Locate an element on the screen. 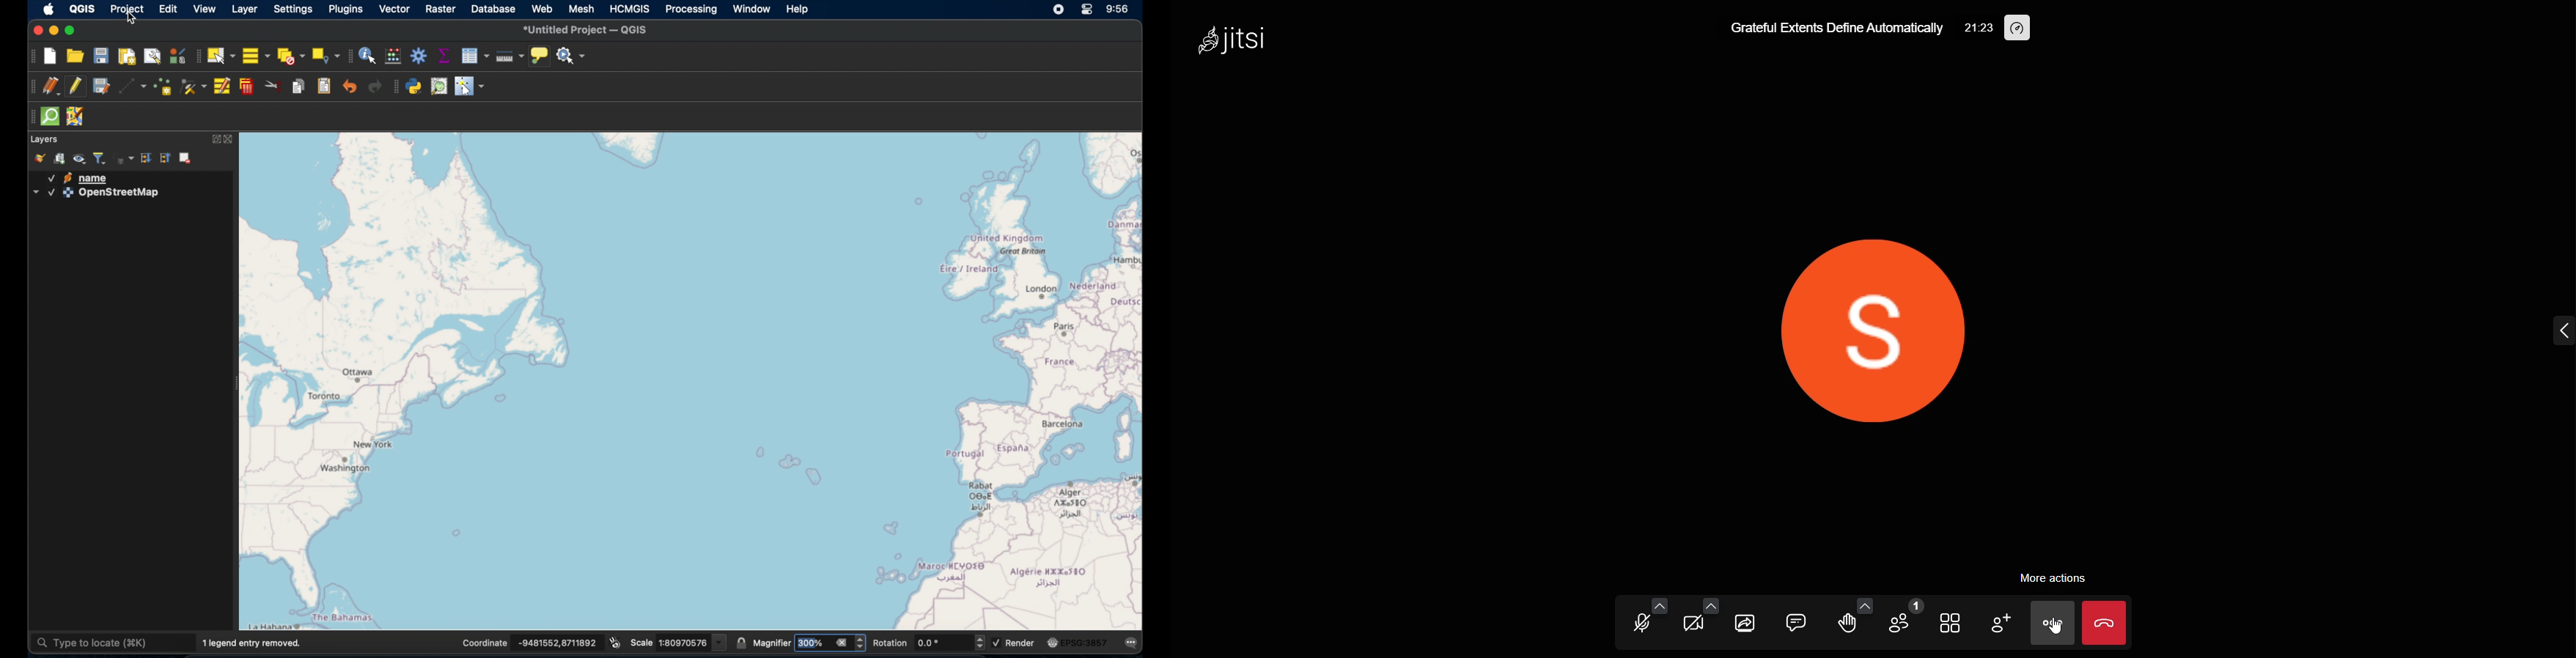 Image resolution: width=2576 pixels, height=672 pixels. osm place search is located at coordinates (439, 87).